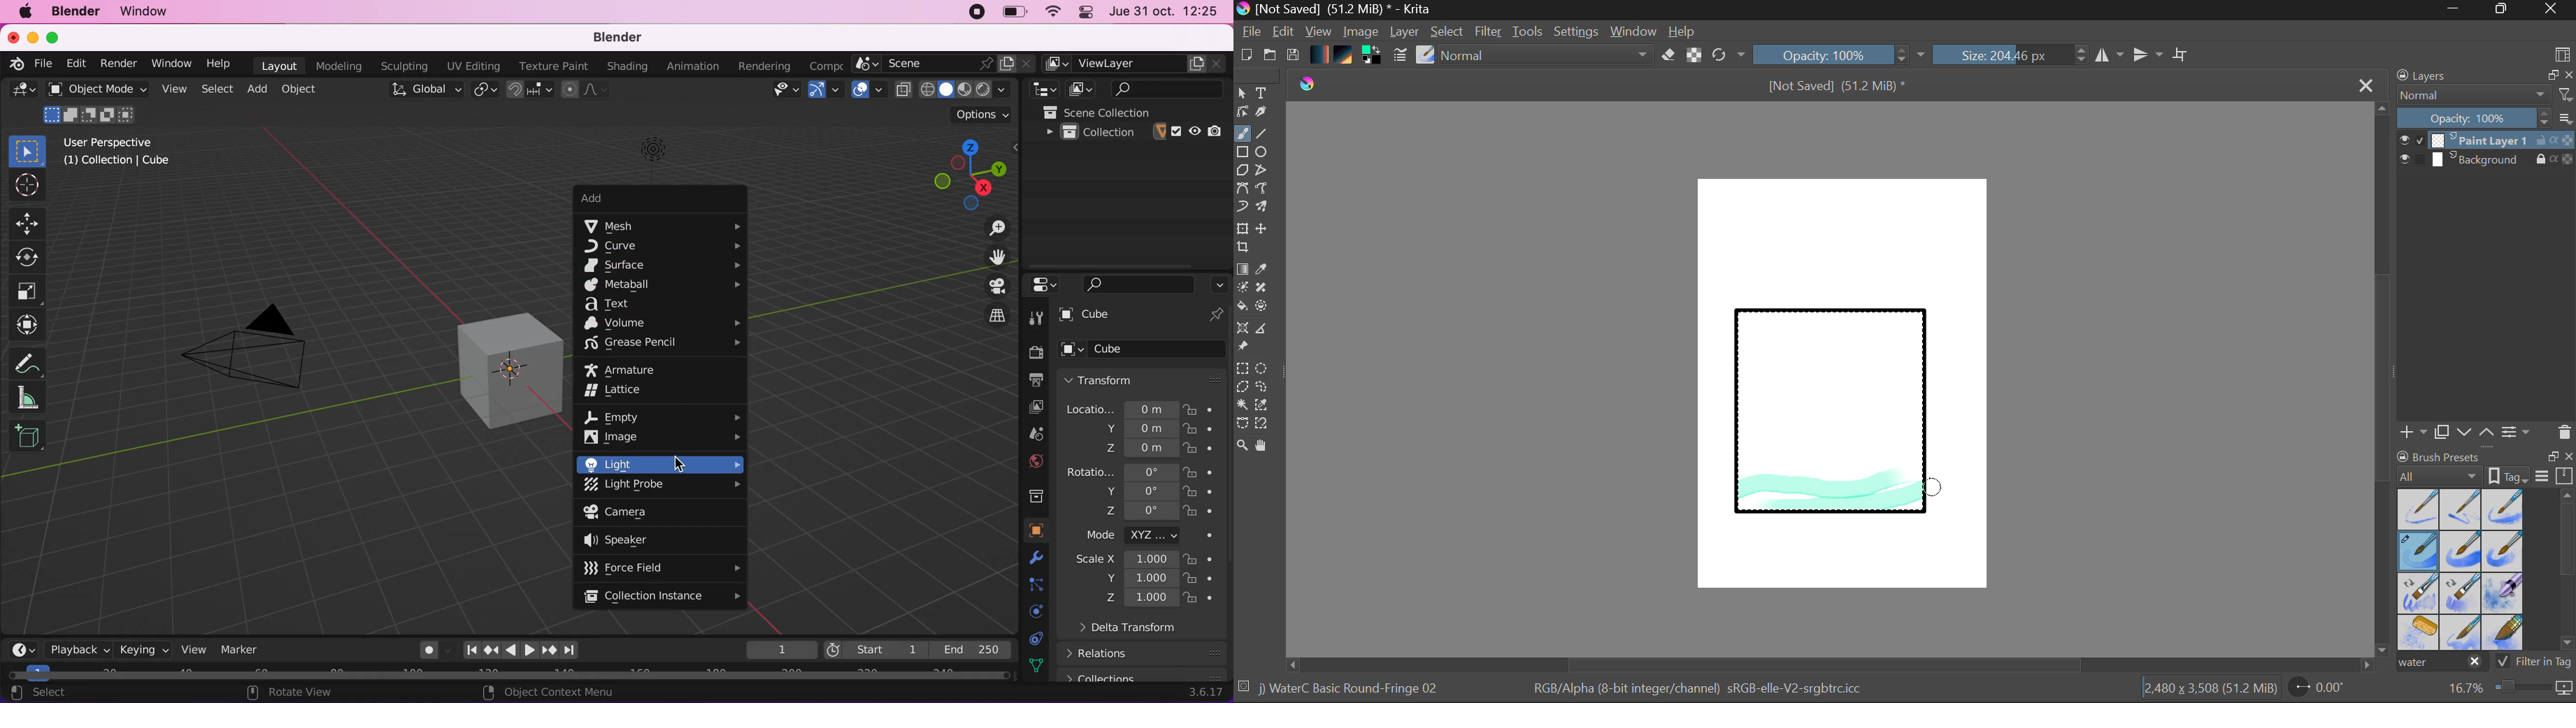 The image size is (2576, 728). I want to click on marker, so click(244, 648).